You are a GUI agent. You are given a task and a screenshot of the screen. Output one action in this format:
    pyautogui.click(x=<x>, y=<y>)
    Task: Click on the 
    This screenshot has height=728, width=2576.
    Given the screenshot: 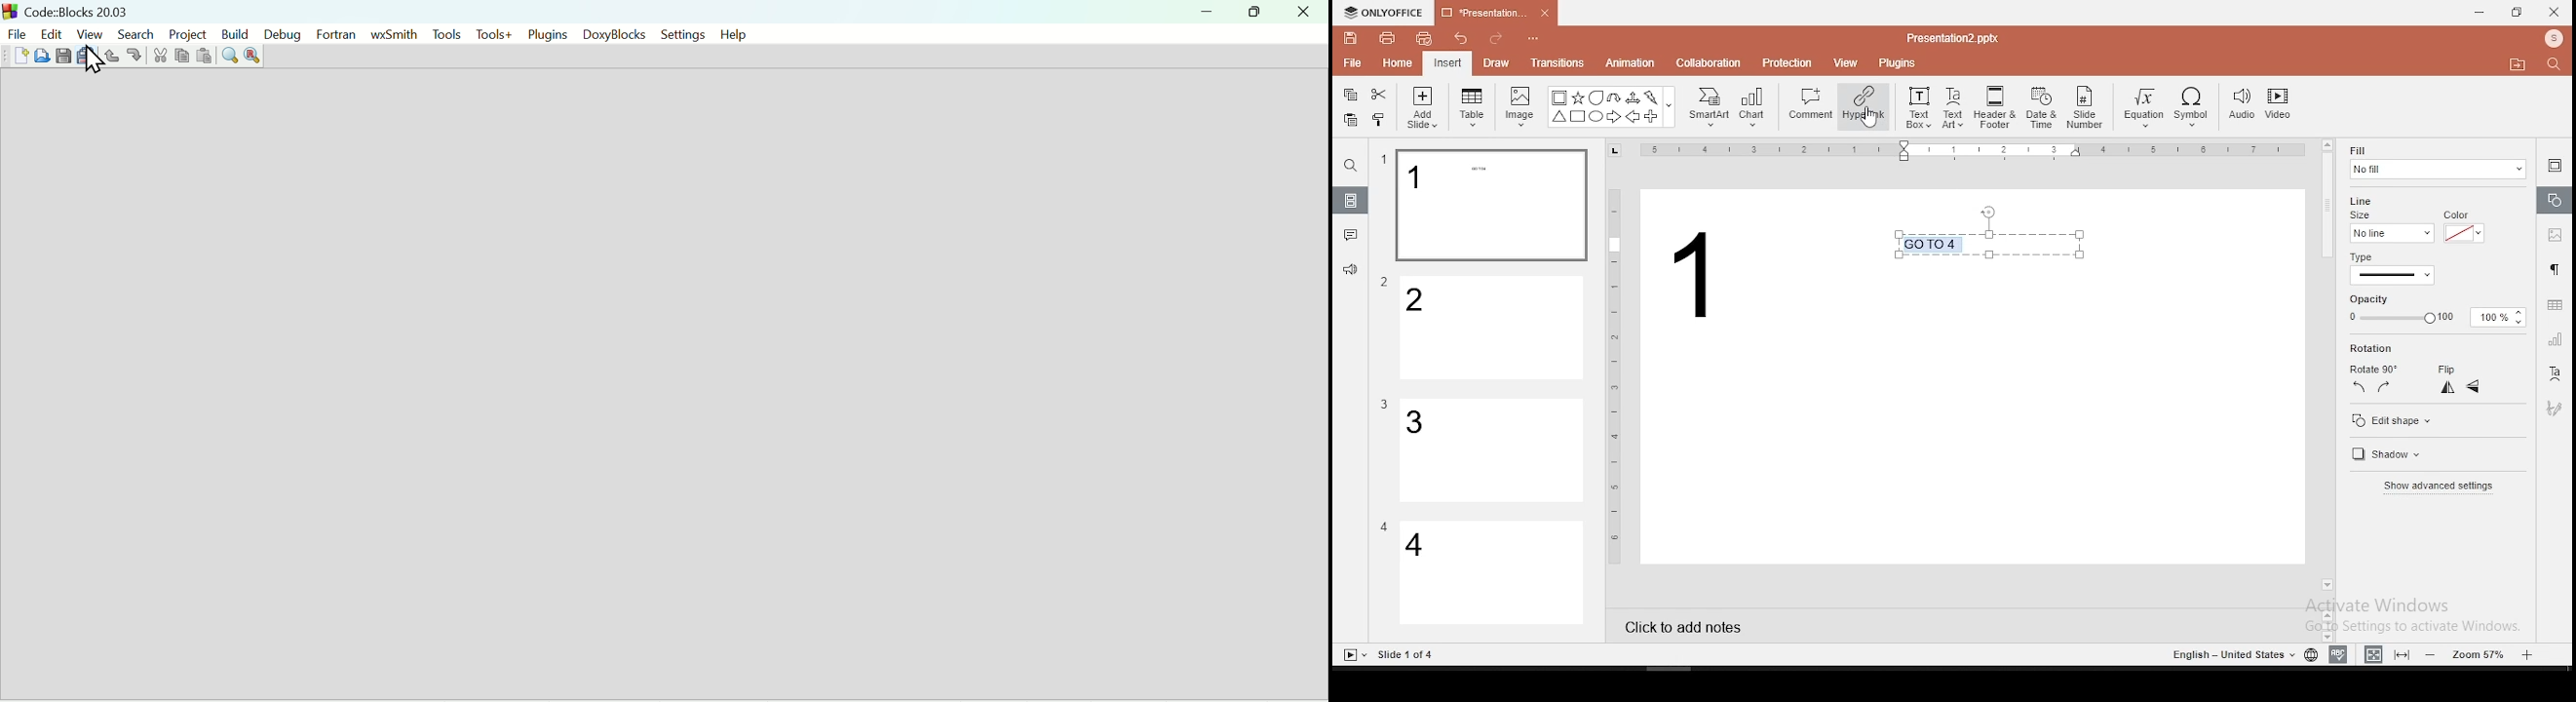 What is the action you would take?
    pyautogui.click(x=1407, y=655)
    